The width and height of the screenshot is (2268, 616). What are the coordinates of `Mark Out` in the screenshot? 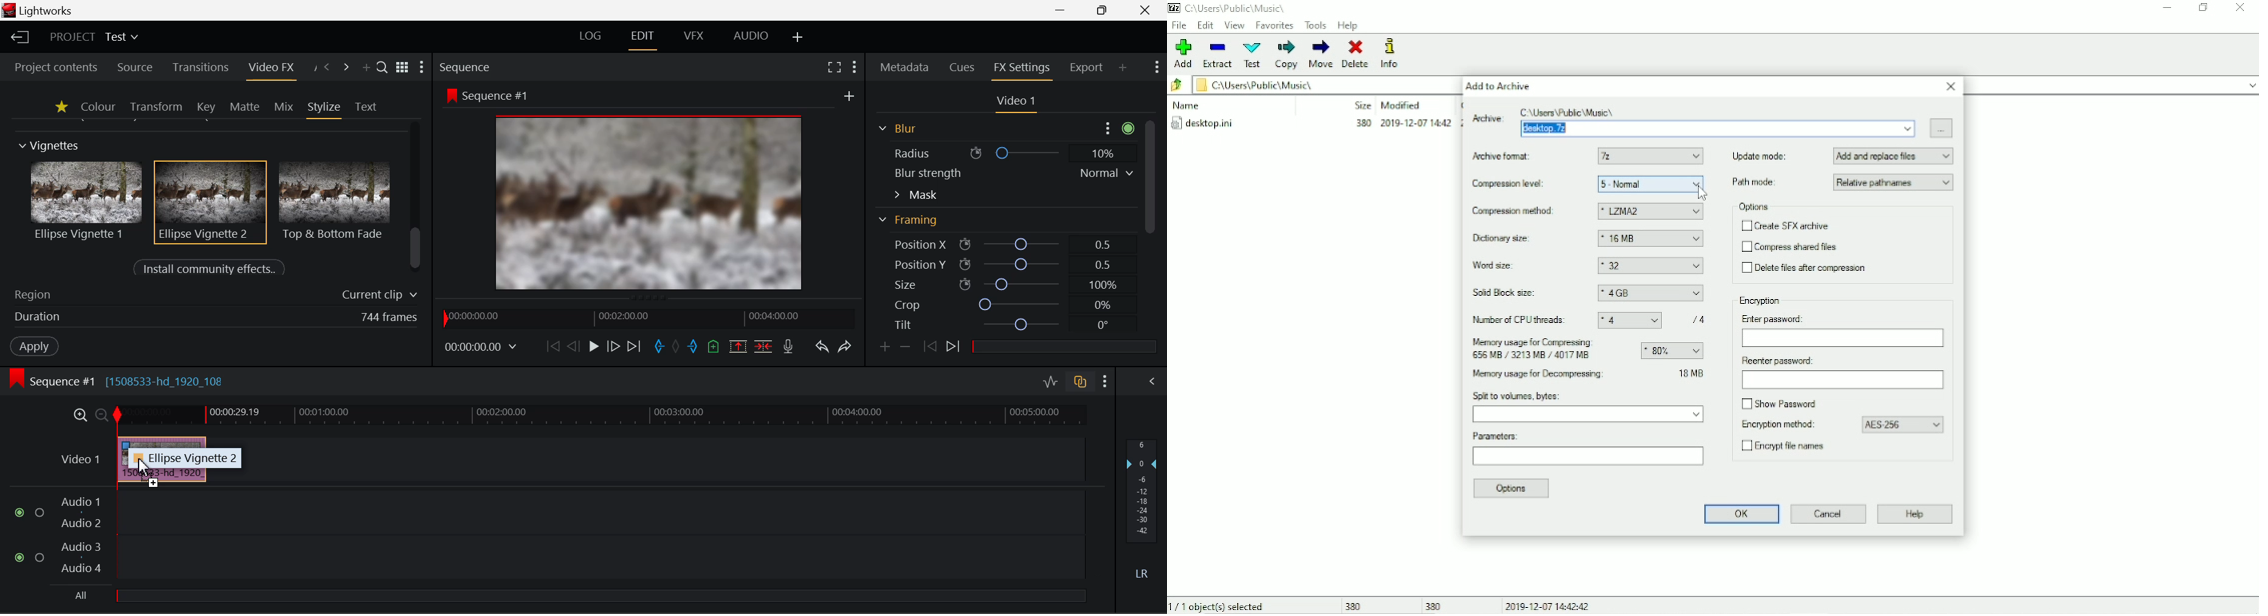 It's located at (693, 343).